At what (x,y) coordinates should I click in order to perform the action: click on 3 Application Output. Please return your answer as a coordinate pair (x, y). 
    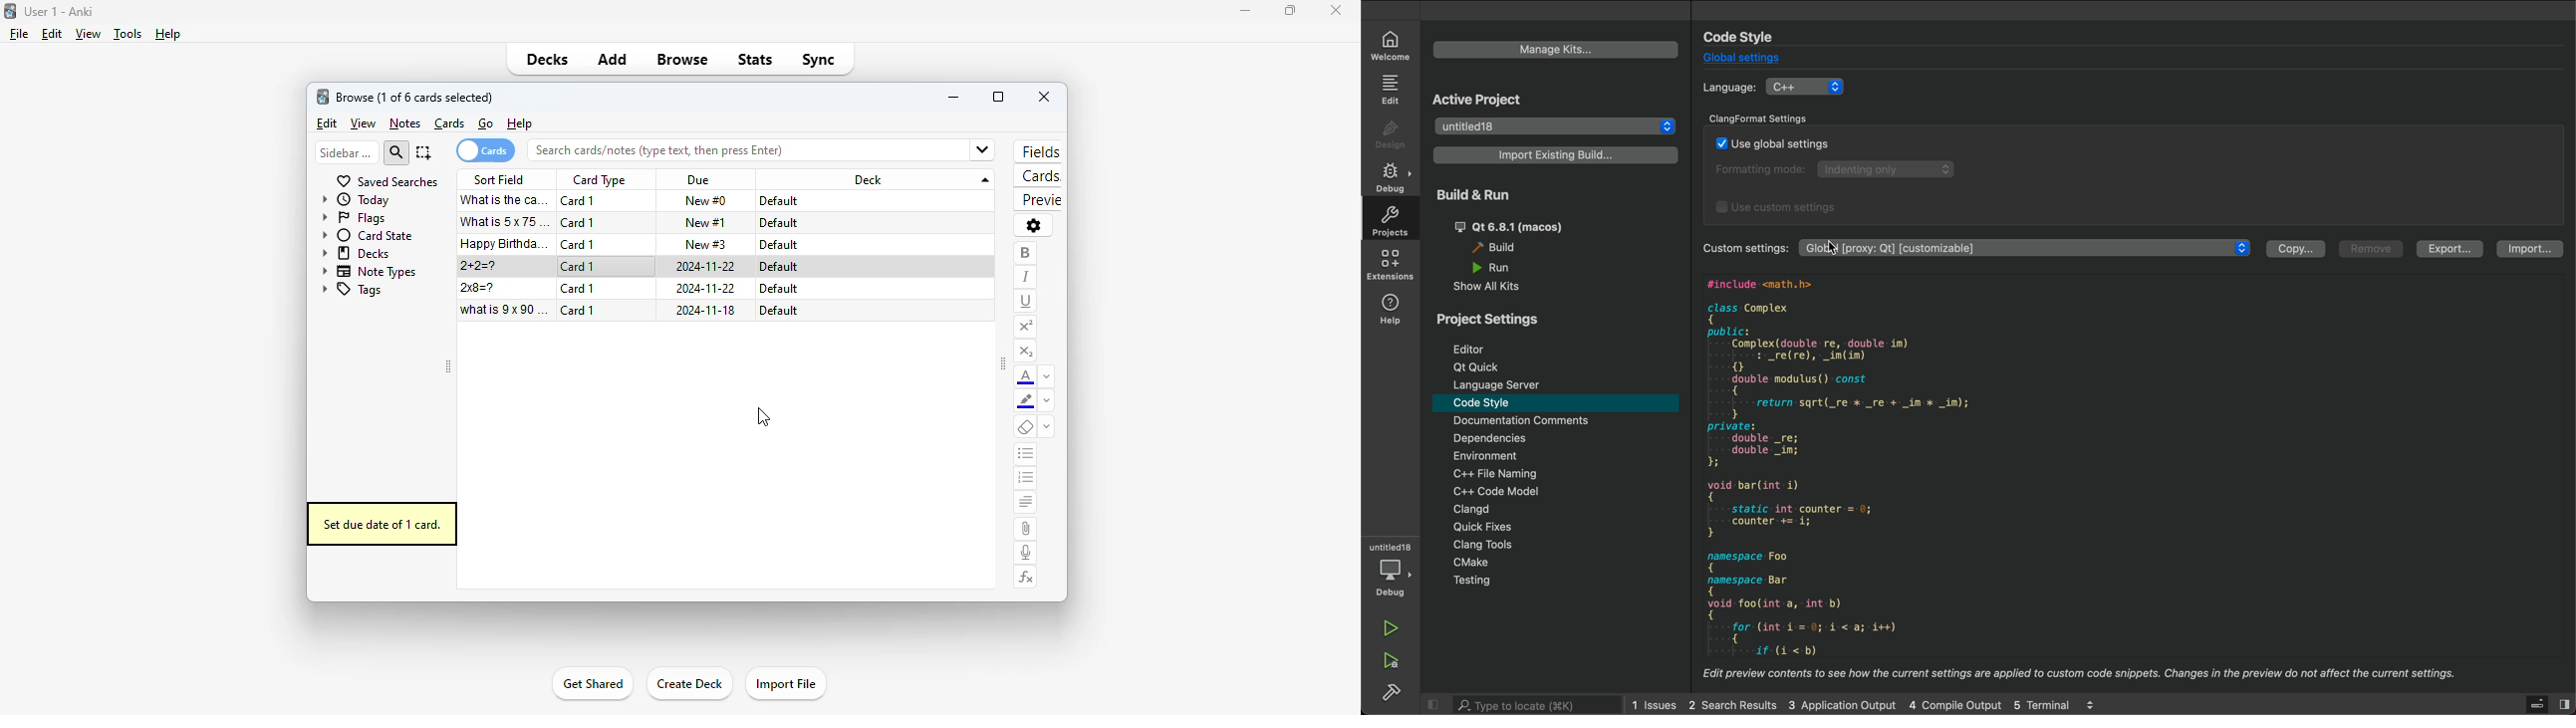
    Looking at the image, I should click on (1841, 703).